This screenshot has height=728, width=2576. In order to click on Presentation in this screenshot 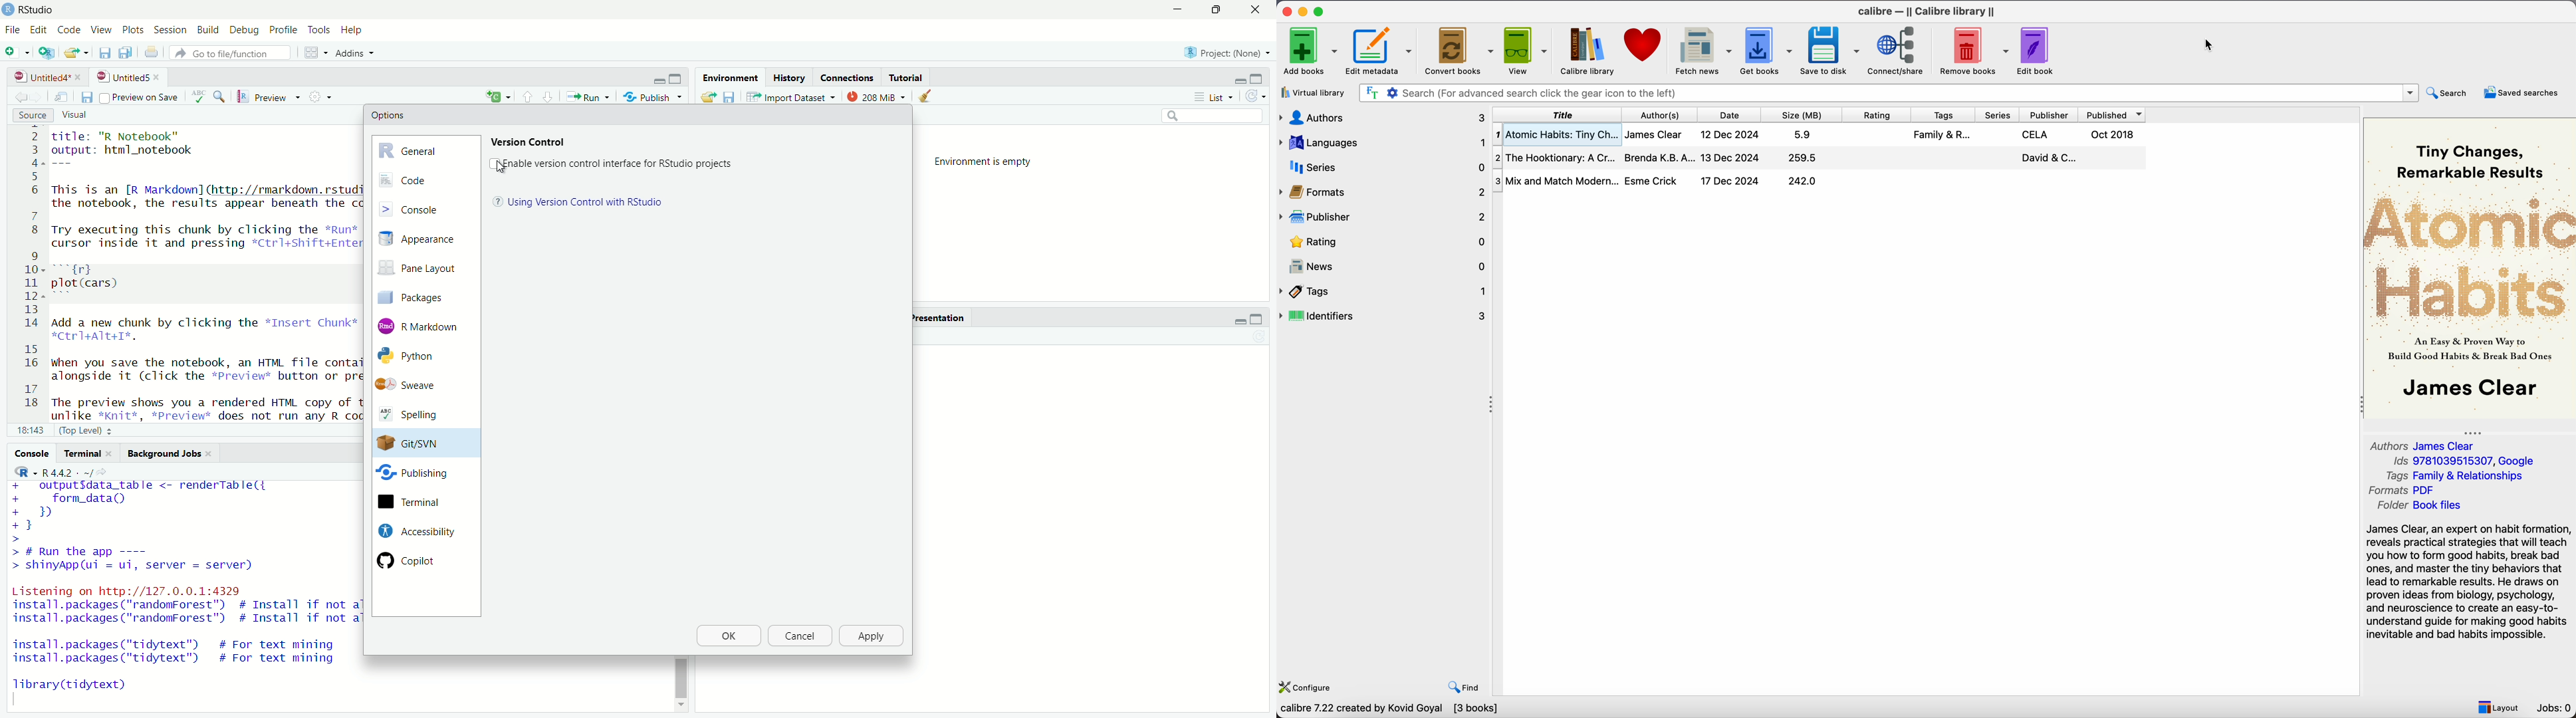, I will do `click(937, 318)`.